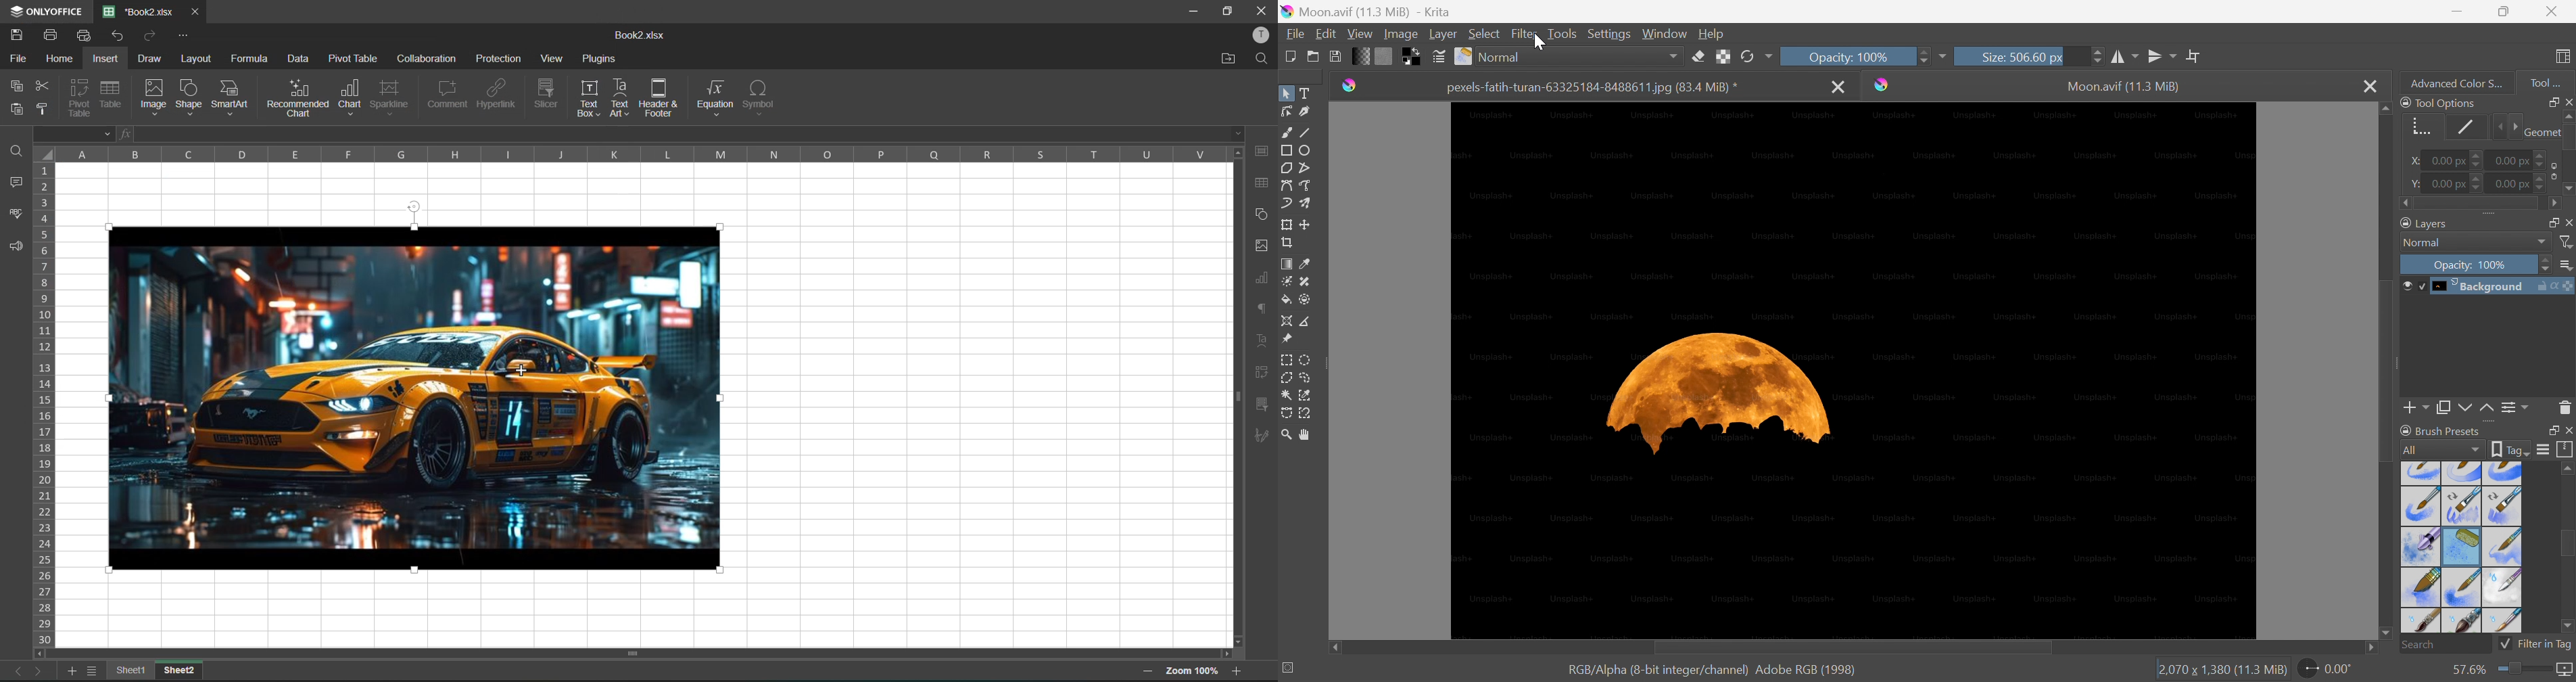 This screenshot has width=2576, height=700. I want to click on Contiguous selection tool, so click(1287, 396).